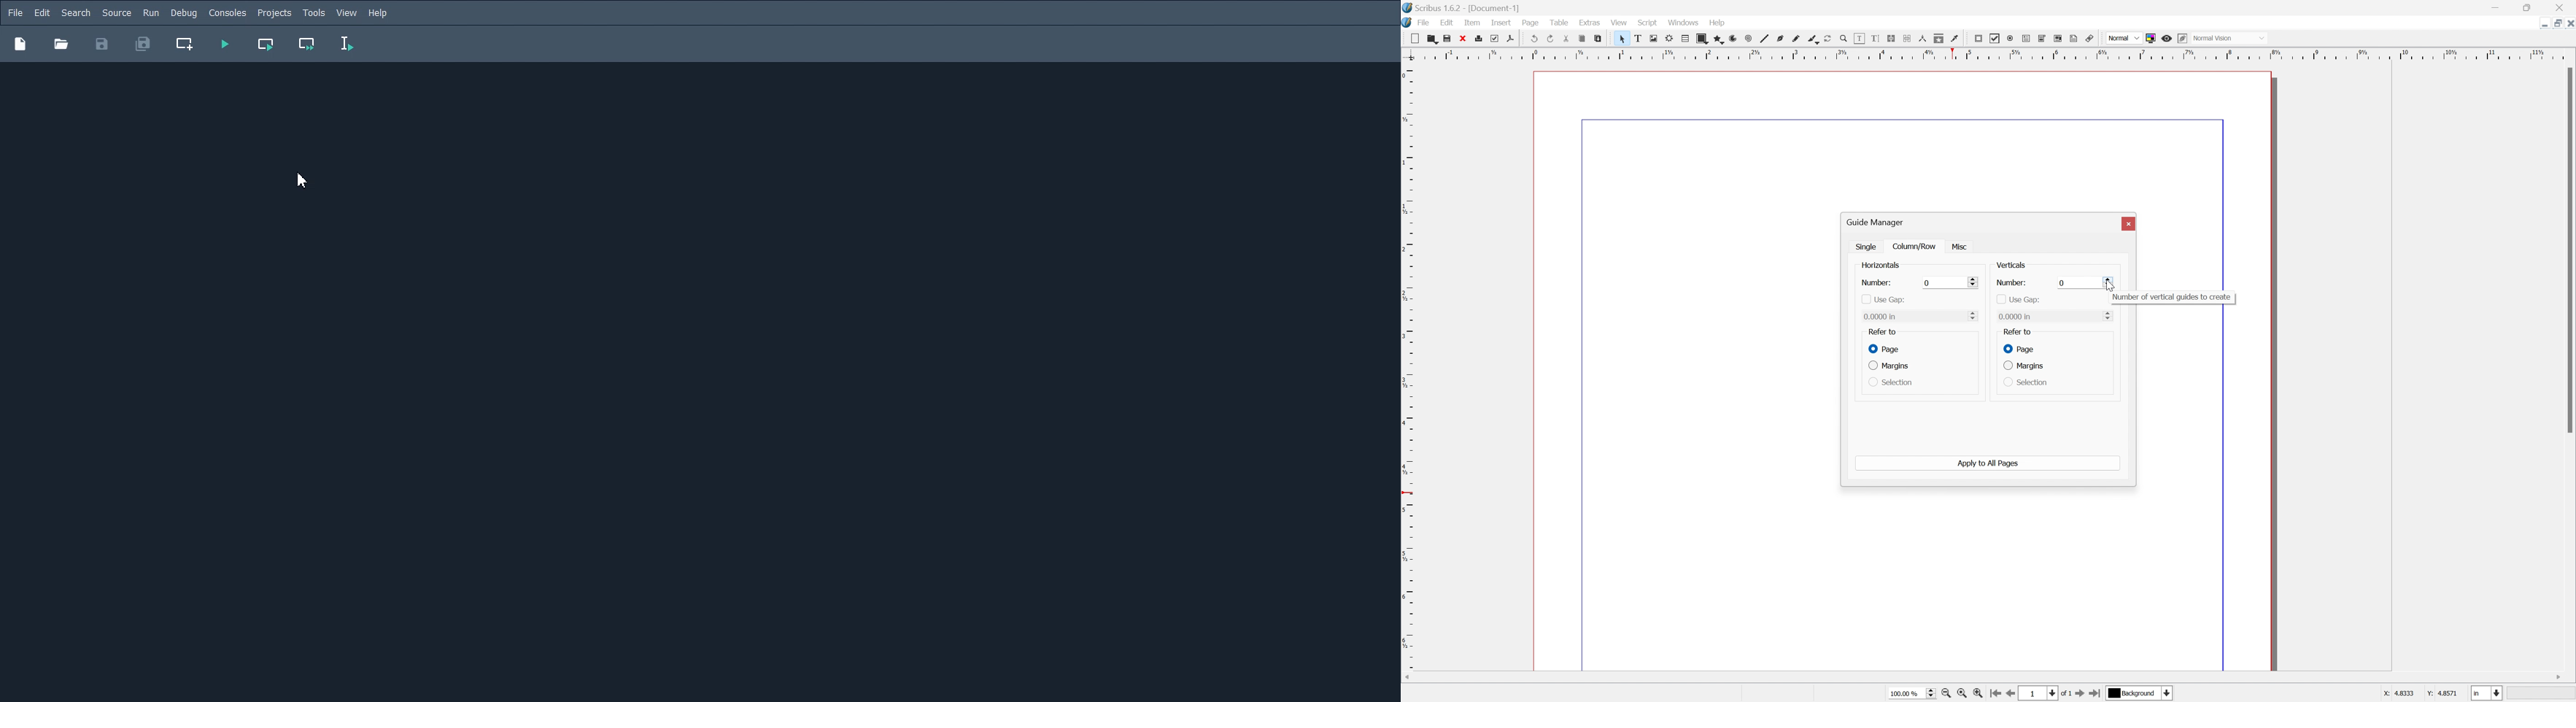 The height and width of the screenshot is (728, 2576). What do you see at coordinates (1502, 23) in the screenshot?
I see `insert` at bounding box center [1502, 23].